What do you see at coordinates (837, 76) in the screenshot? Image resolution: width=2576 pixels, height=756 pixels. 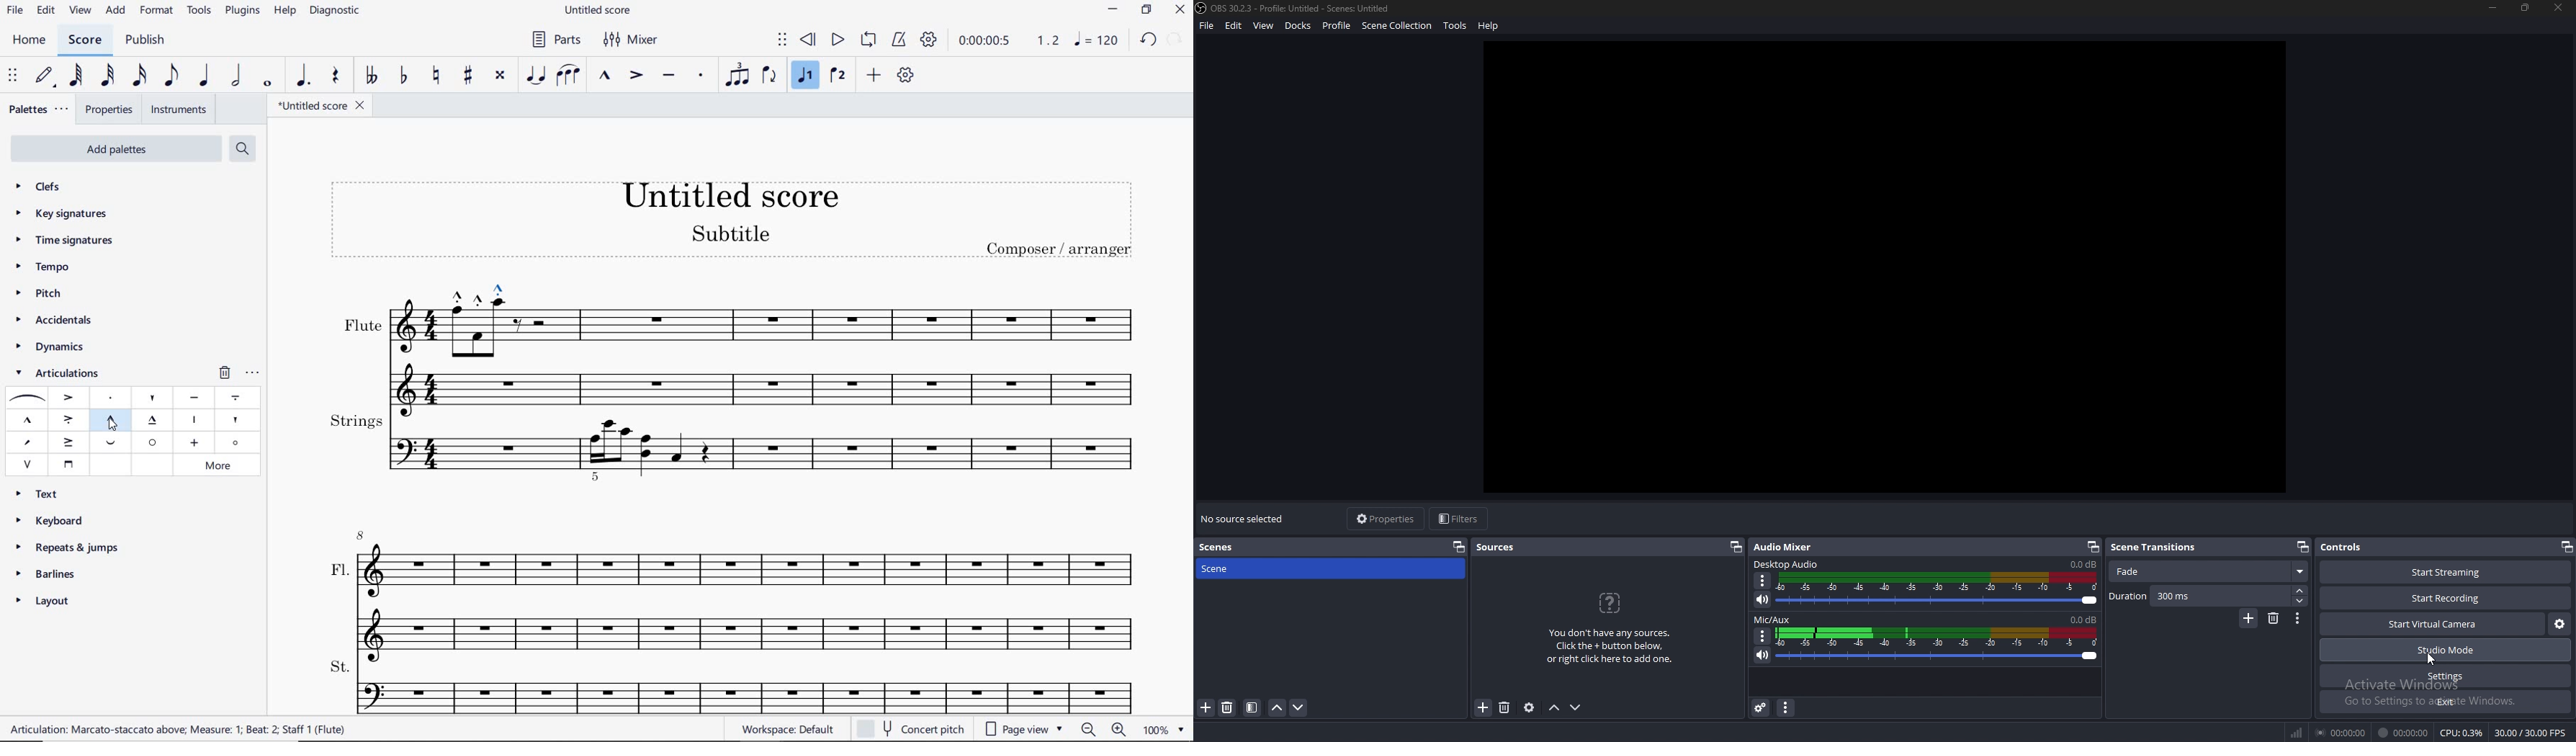 I see `VOICE 2` at bounding box center [837, 76].